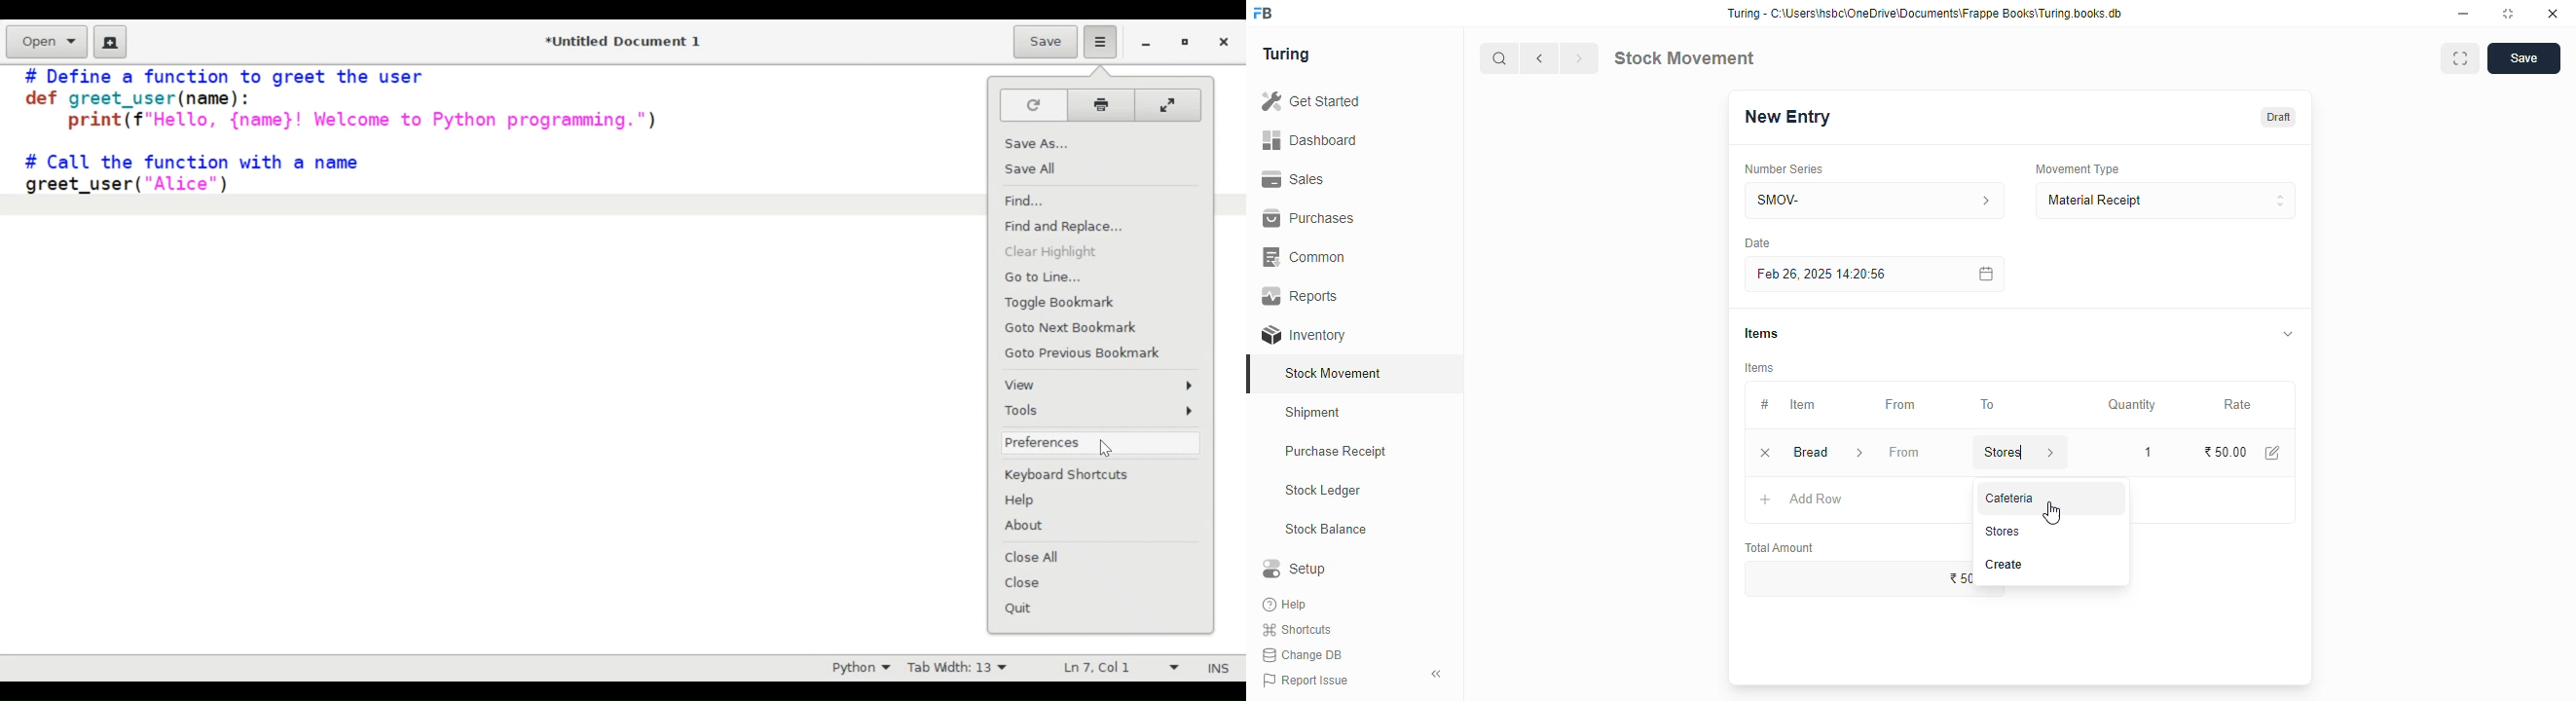  I want to click on SMOV-, so click(1876, 200).